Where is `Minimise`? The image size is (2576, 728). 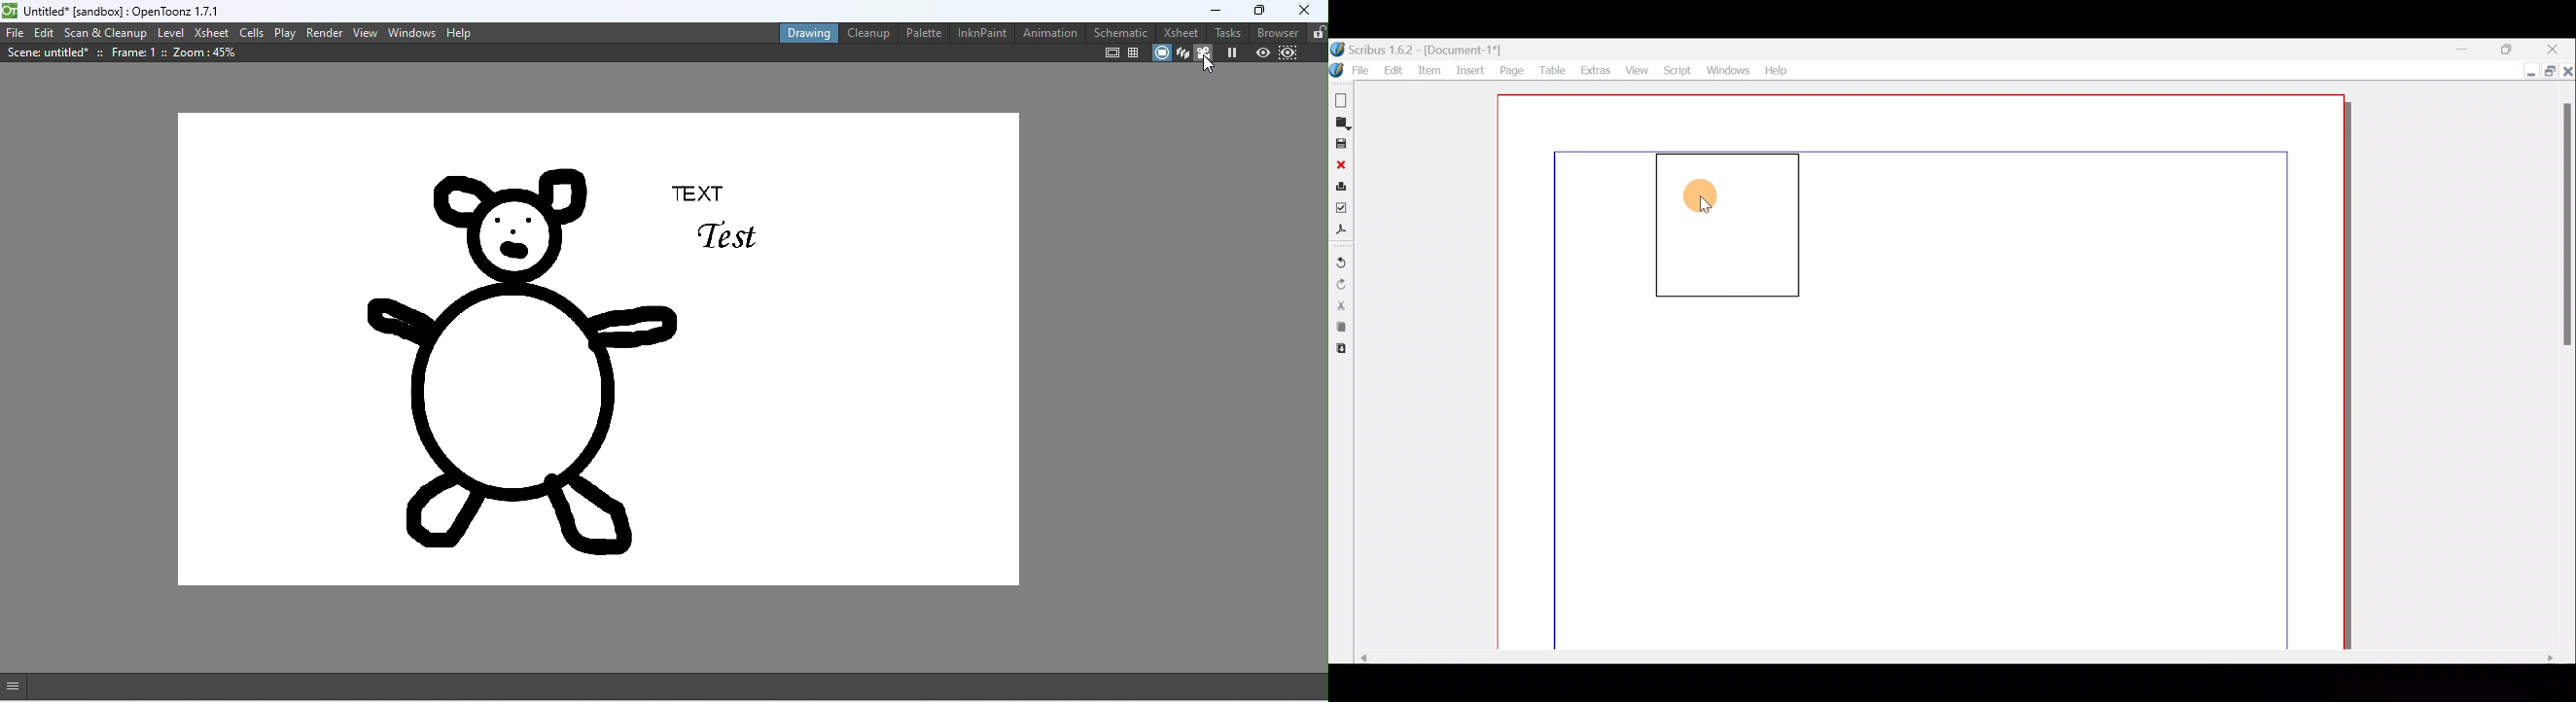
Minimise is located at coordinates (2465, 47).